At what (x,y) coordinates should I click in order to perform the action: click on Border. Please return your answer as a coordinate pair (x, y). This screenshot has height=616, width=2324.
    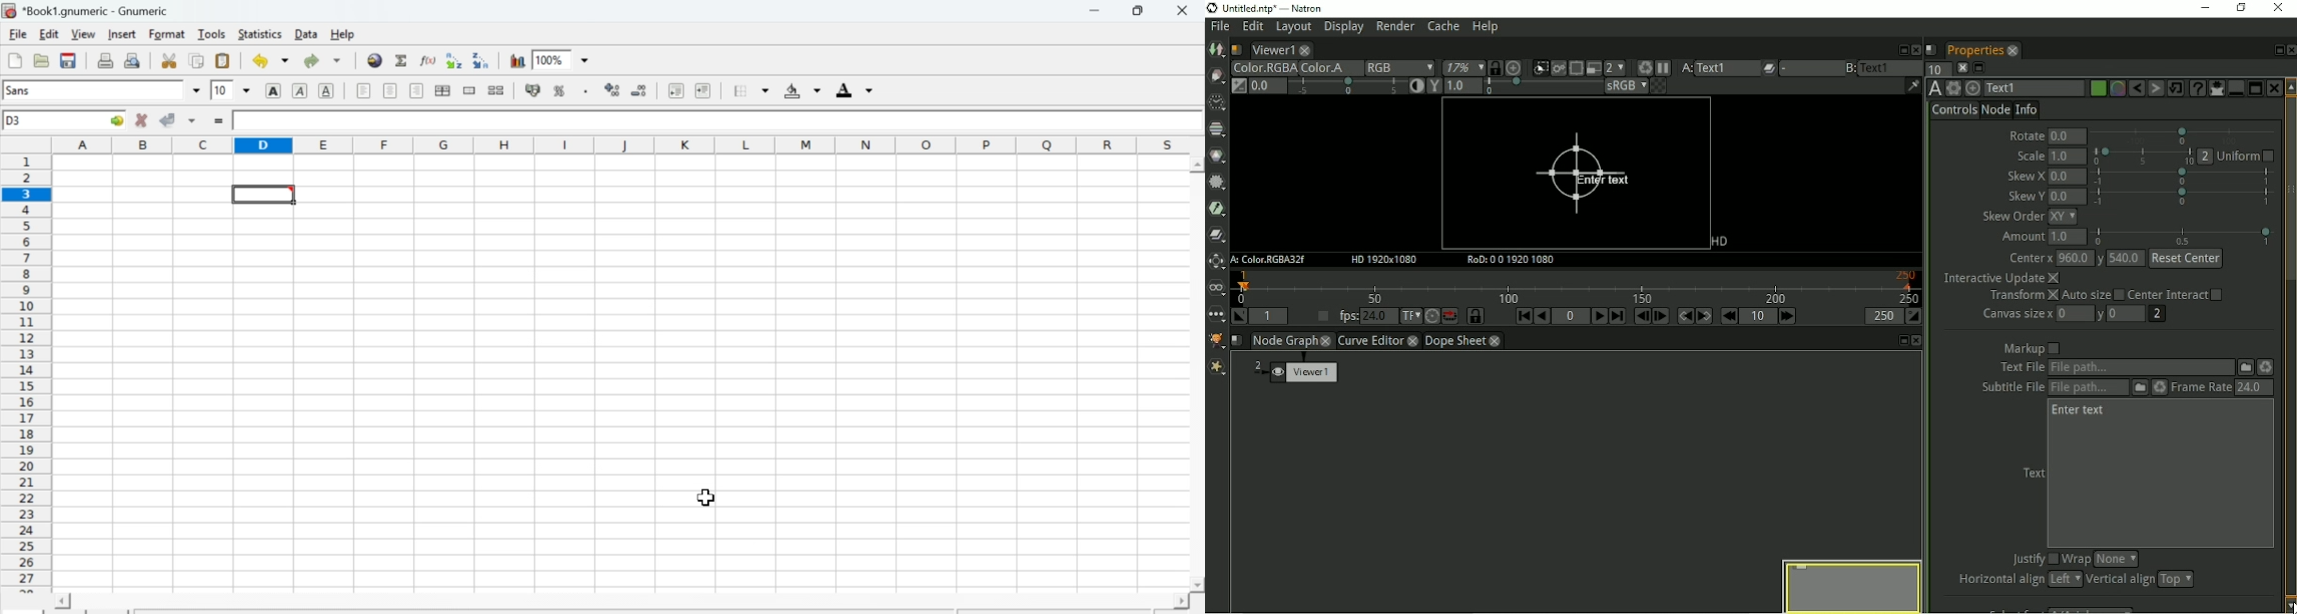
    Looking at the image, I should click on (751, 91).